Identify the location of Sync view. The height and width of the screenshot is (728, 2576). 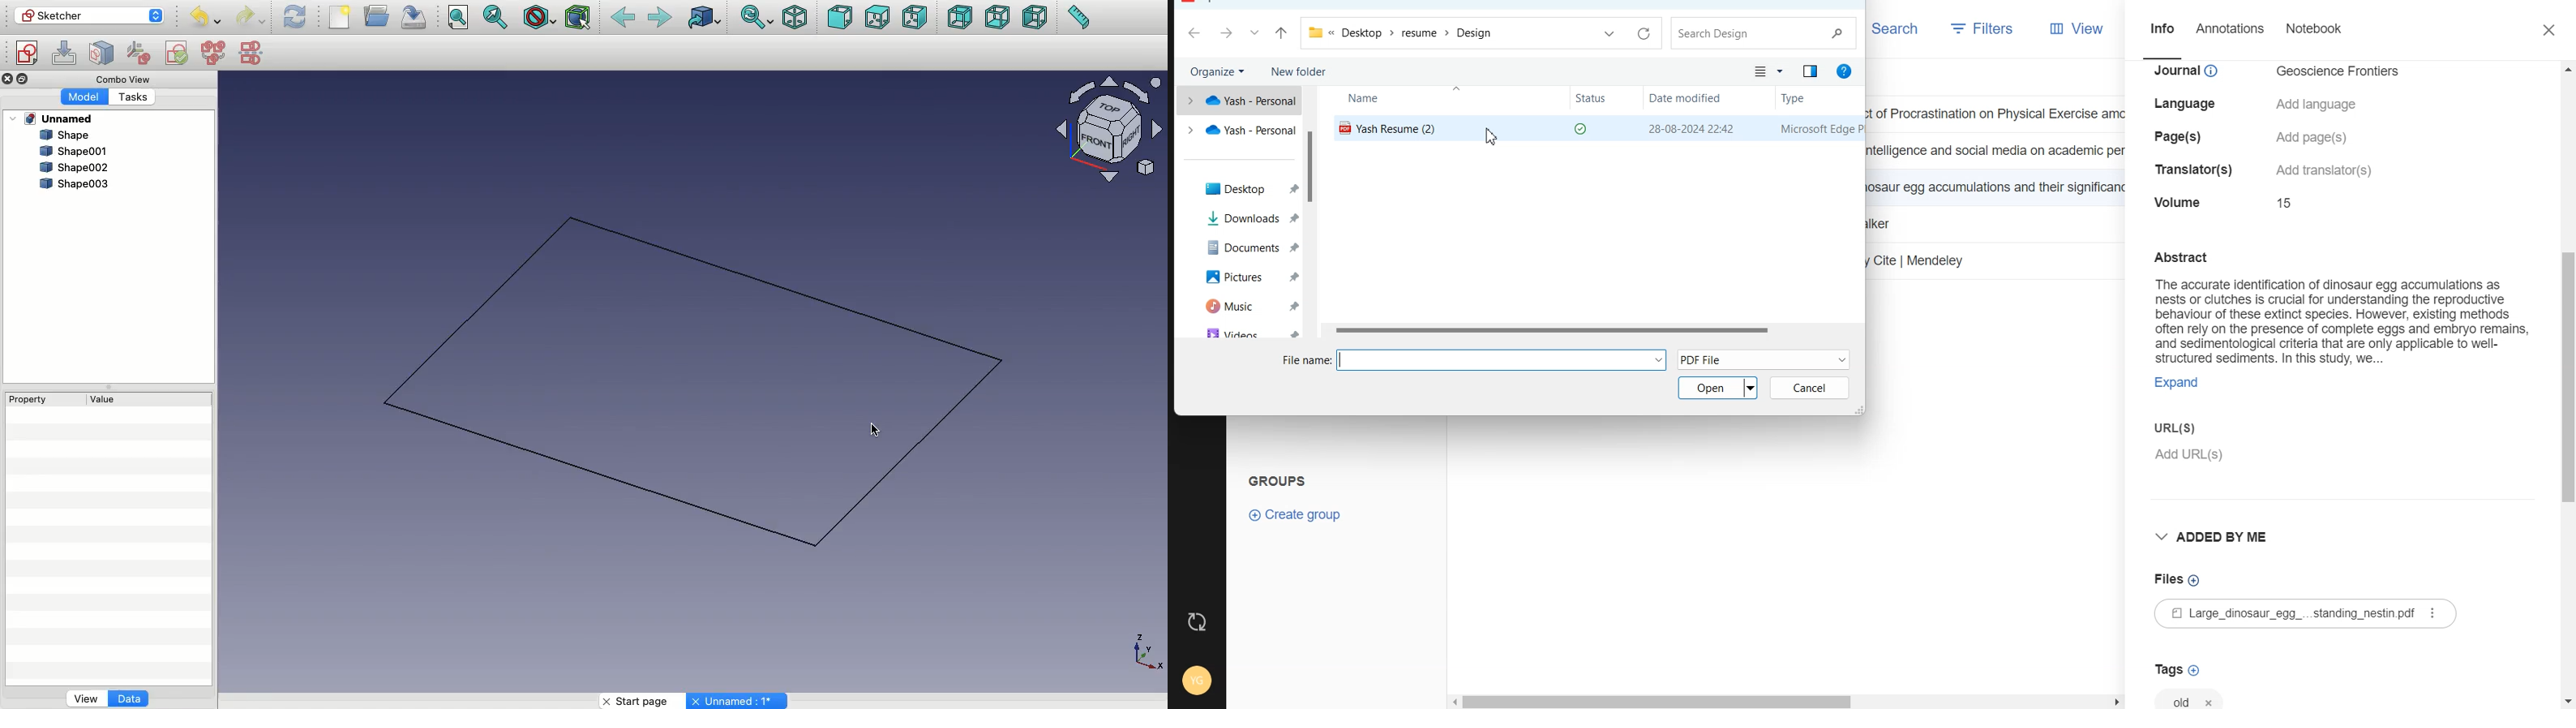
(758, 17).